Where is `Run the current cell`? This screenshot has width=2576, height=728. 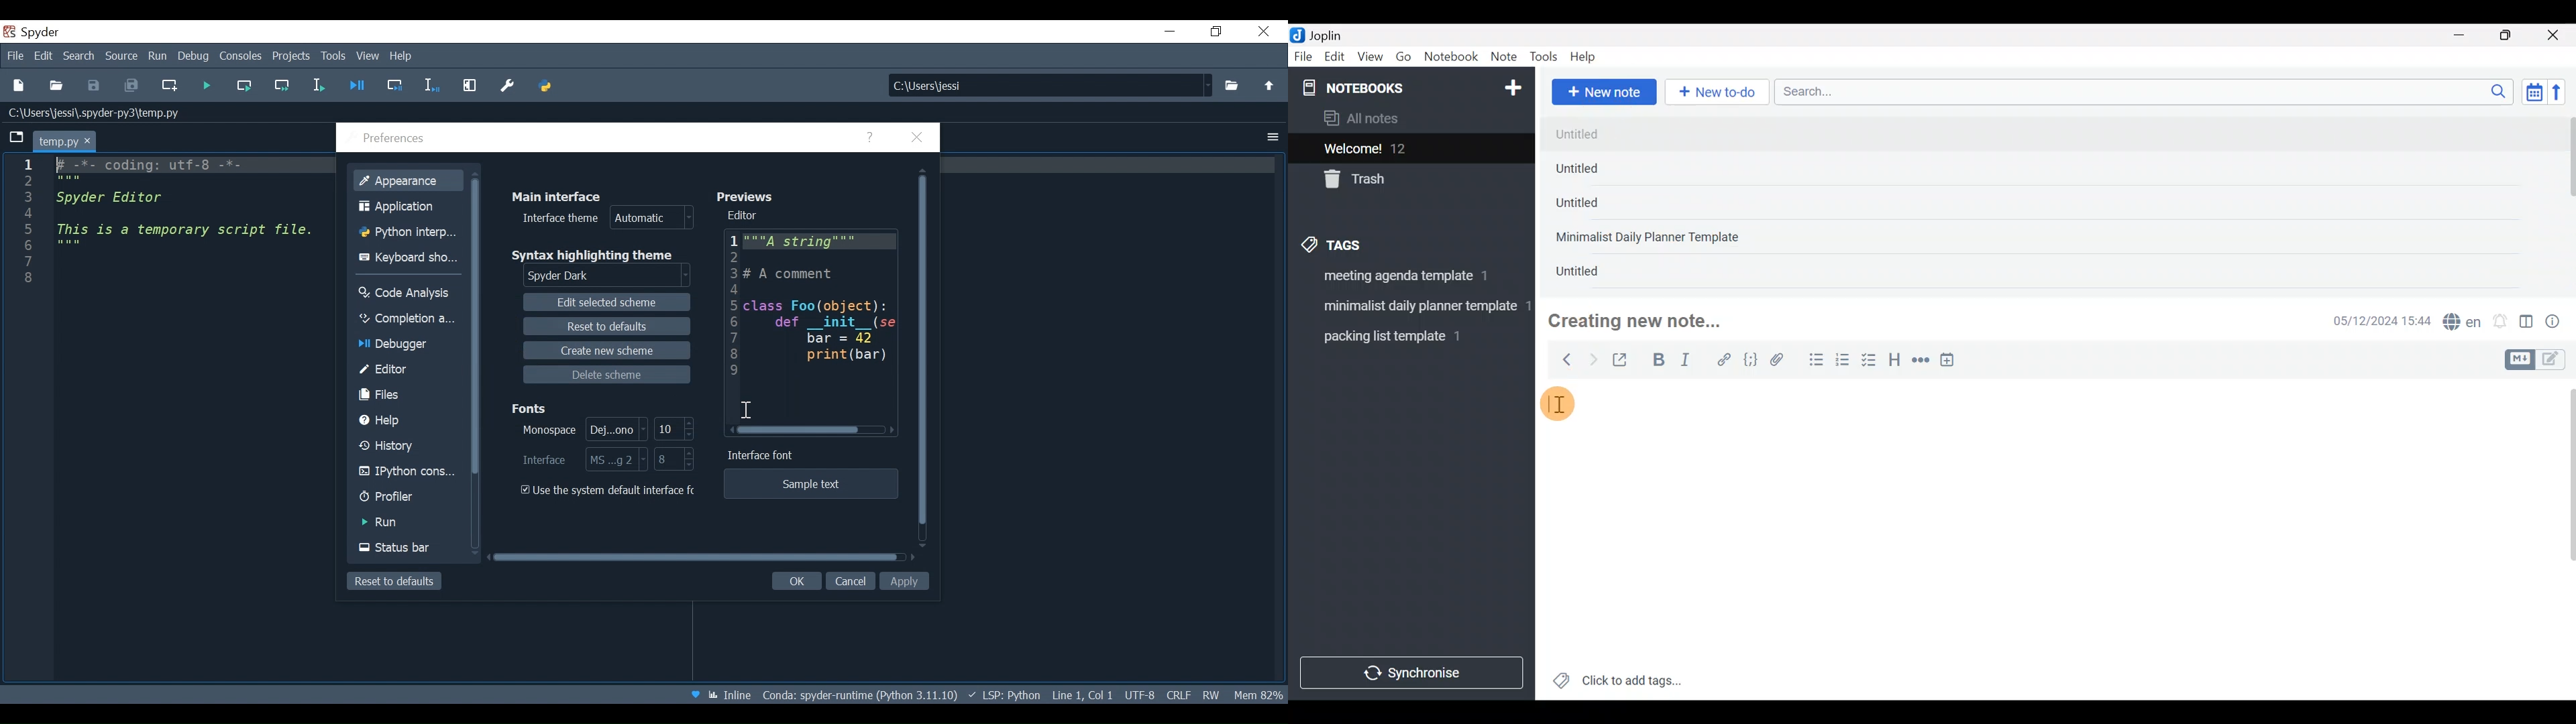
Run the current cell is located at coordinates (244, 86).